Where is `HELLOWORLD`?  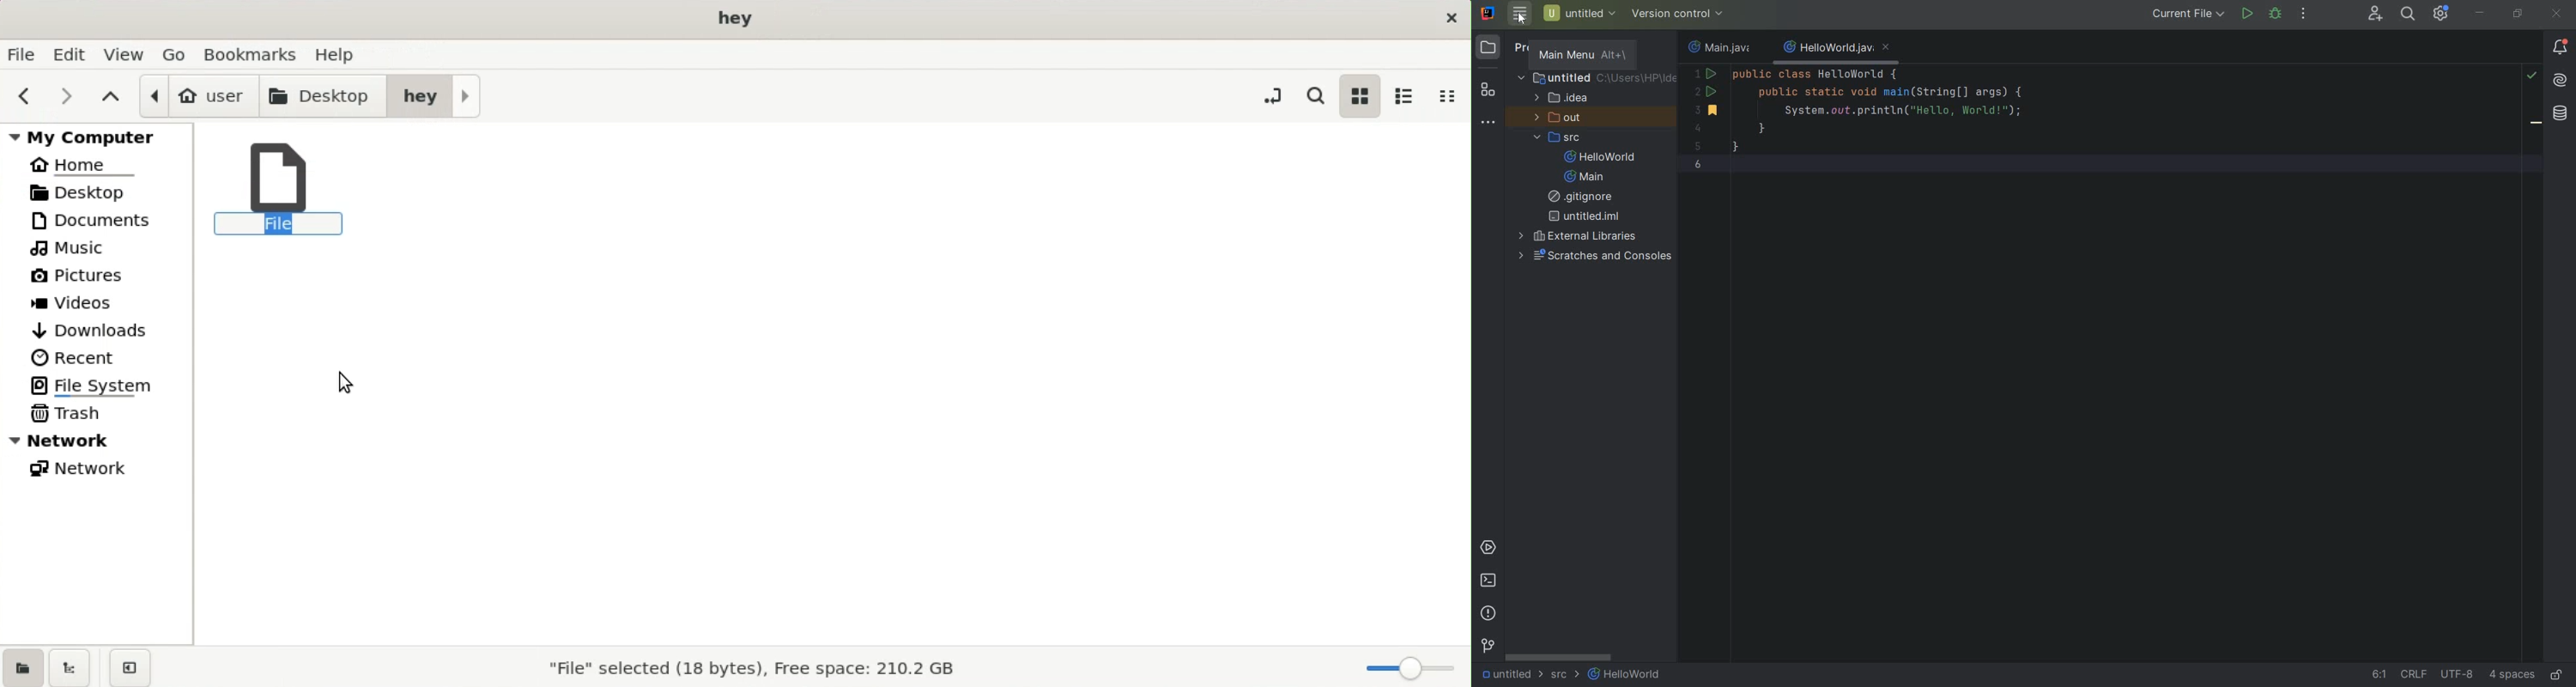 HELLOWORLD is located at coordinates (1601, 157).